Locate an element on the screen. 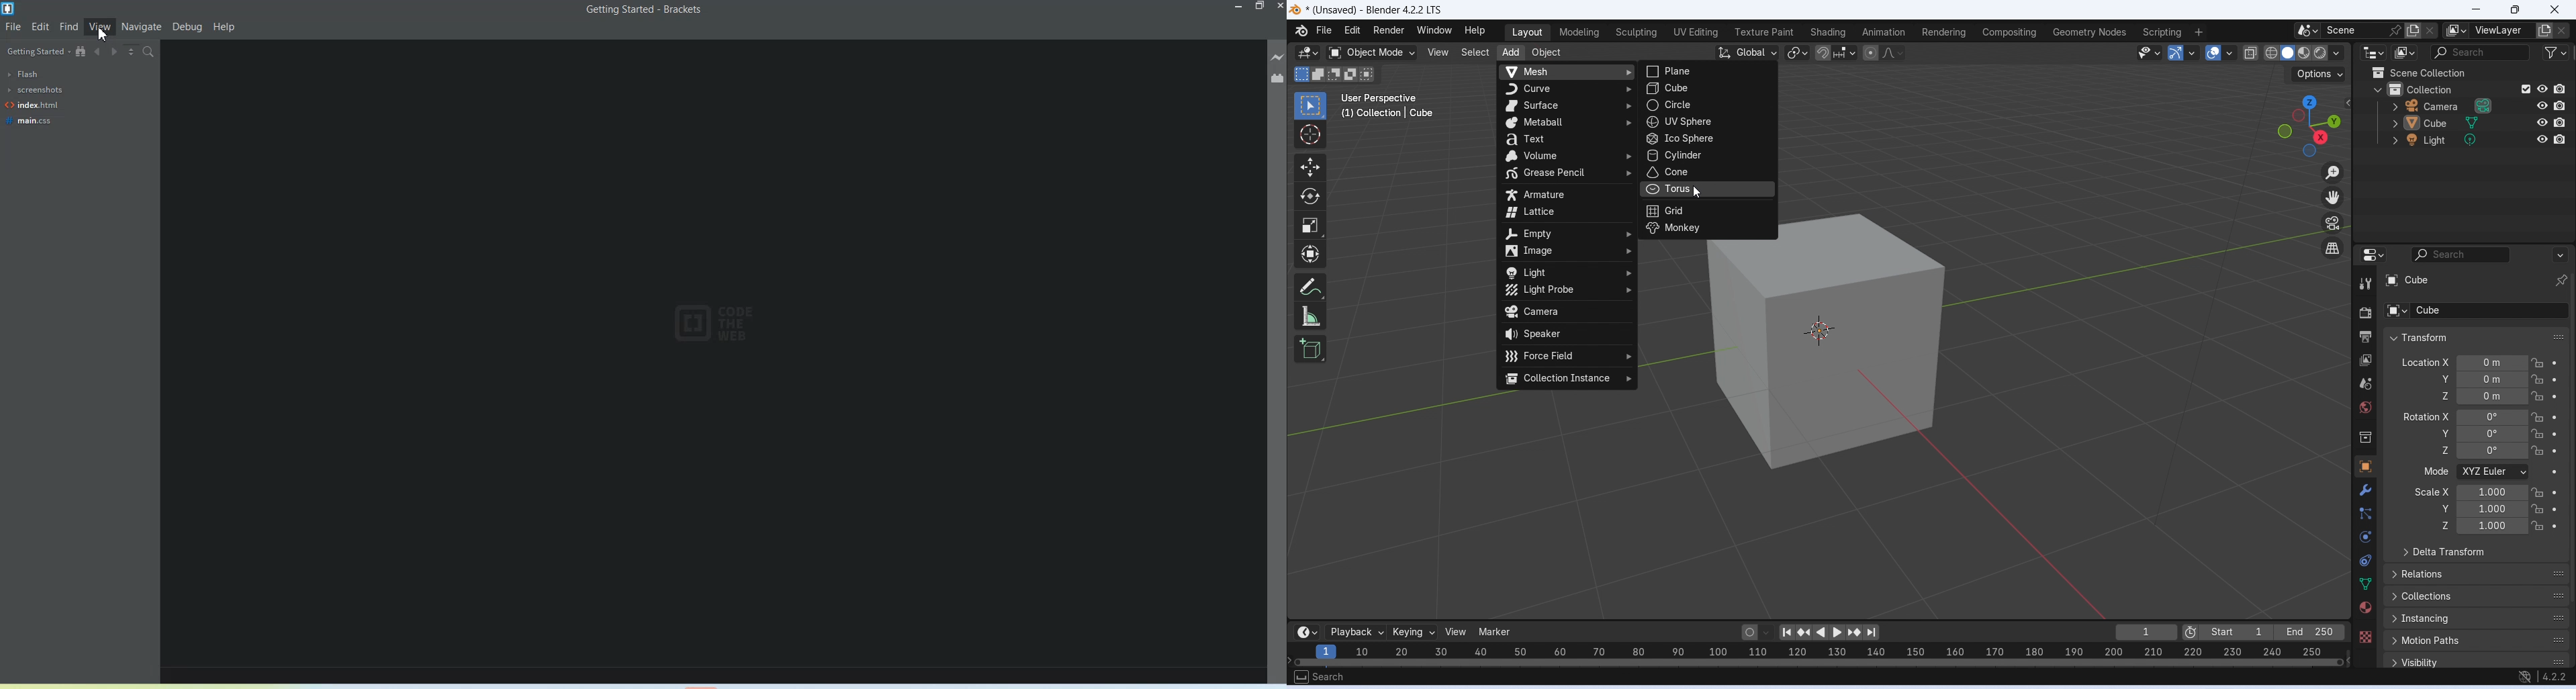  Extension Manager is located at coordinates (1277, 77).